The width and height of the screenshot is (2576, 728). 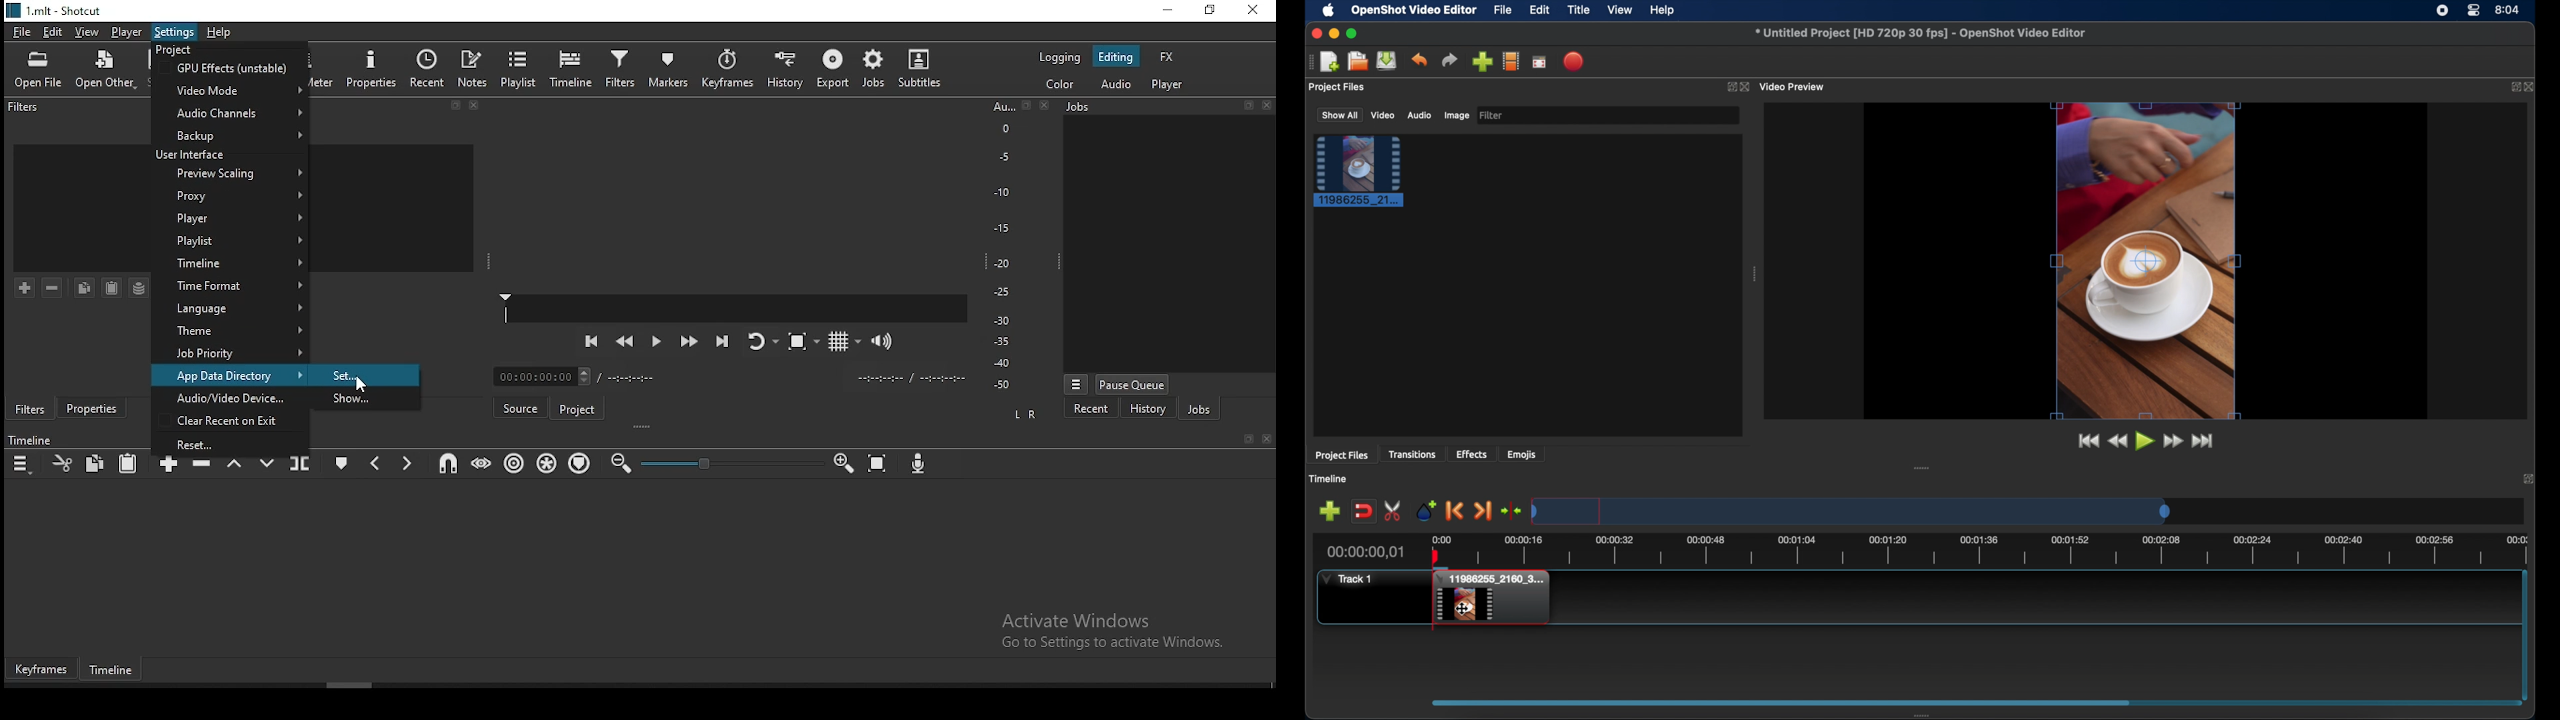 What do you see at coordinates (230, 332) in the screenshot?
I see `theme` at bounding box center [230, 332].